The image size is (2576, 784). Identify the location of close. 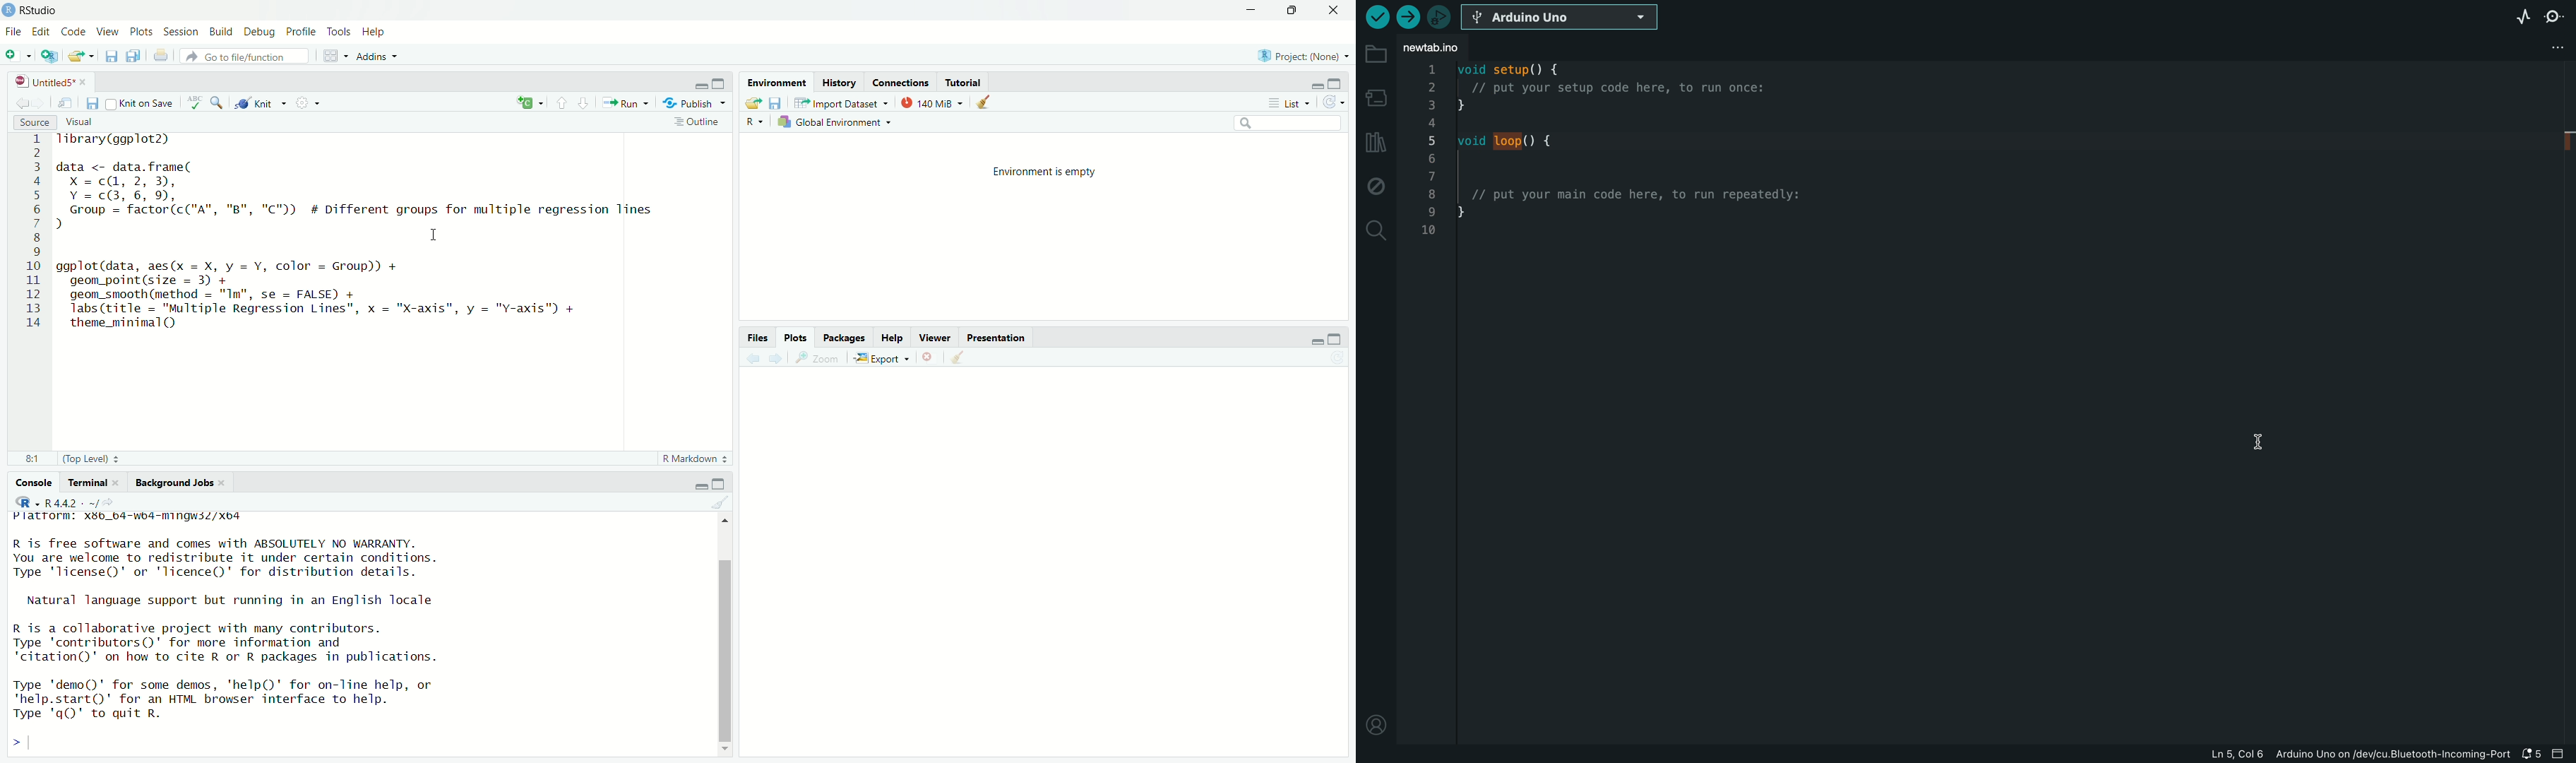
(1339, 11).